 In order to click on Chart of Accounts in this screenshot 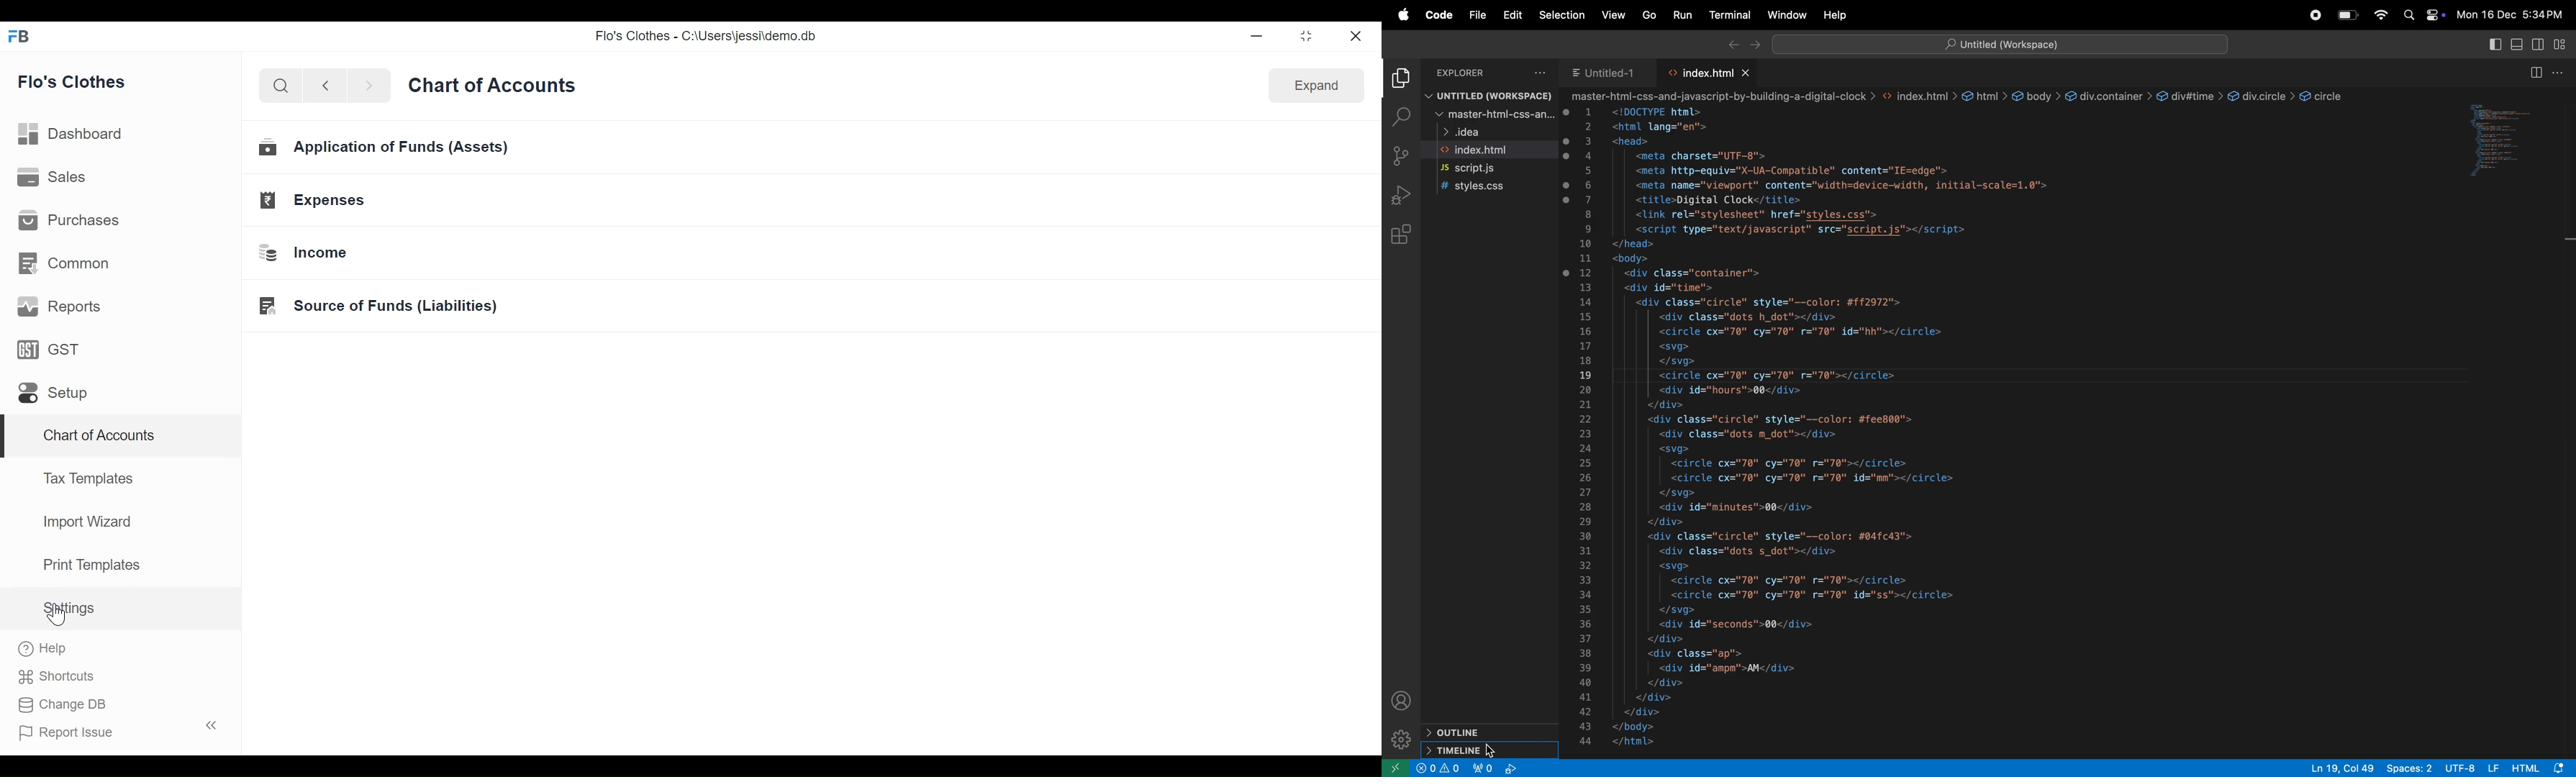, I will do `click(124, 439)`.